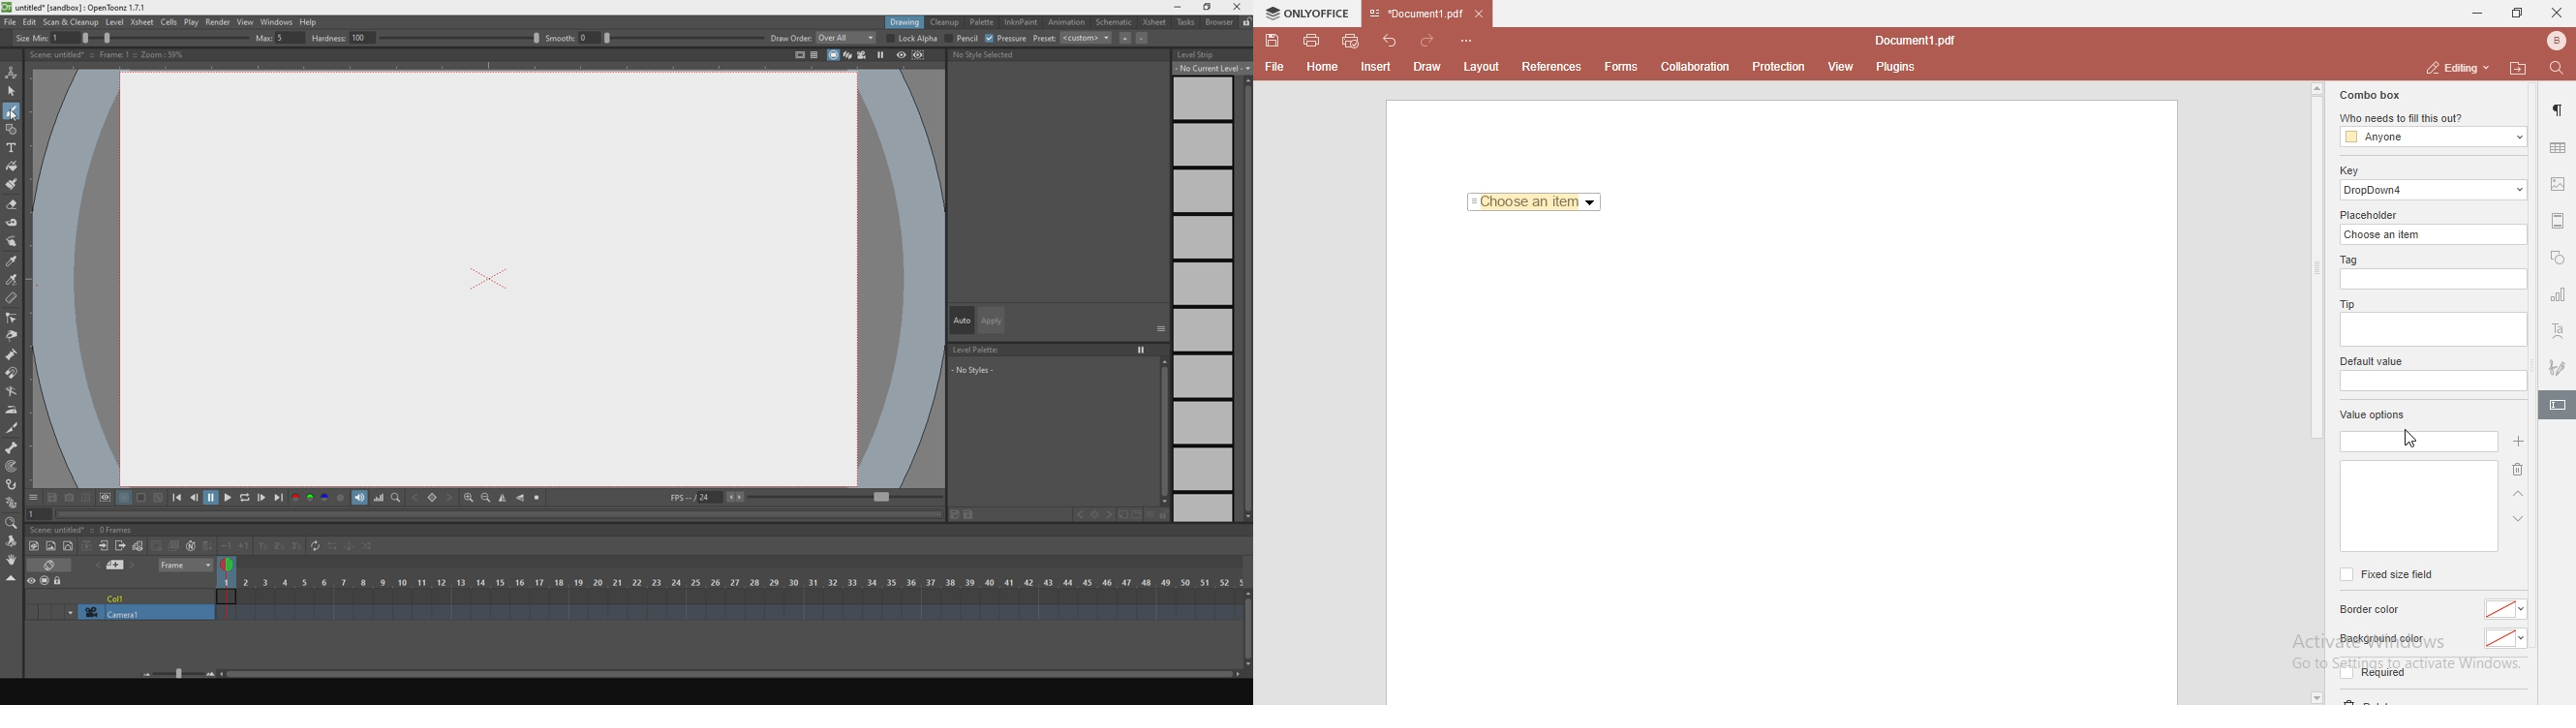 This screenshot has width=2576, height=728. I want to click on close, so click(2557, 12).